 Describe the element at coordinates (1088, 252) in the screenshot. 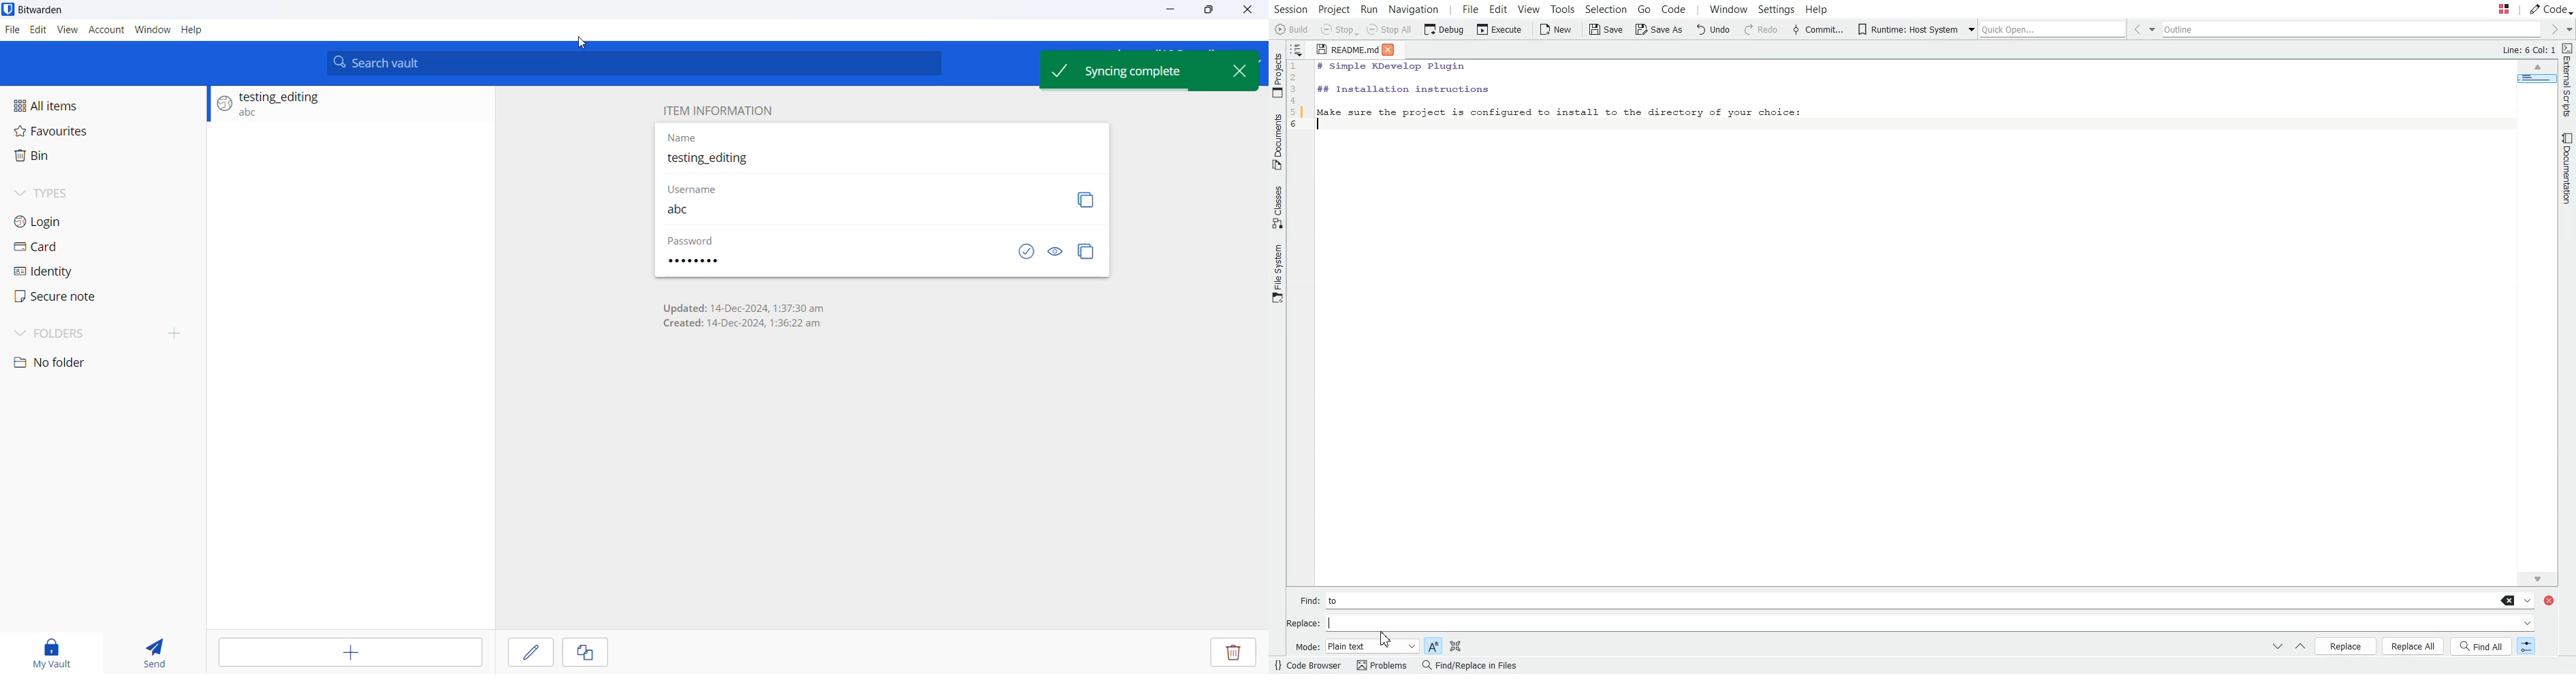

I see `Copy password` at that location.